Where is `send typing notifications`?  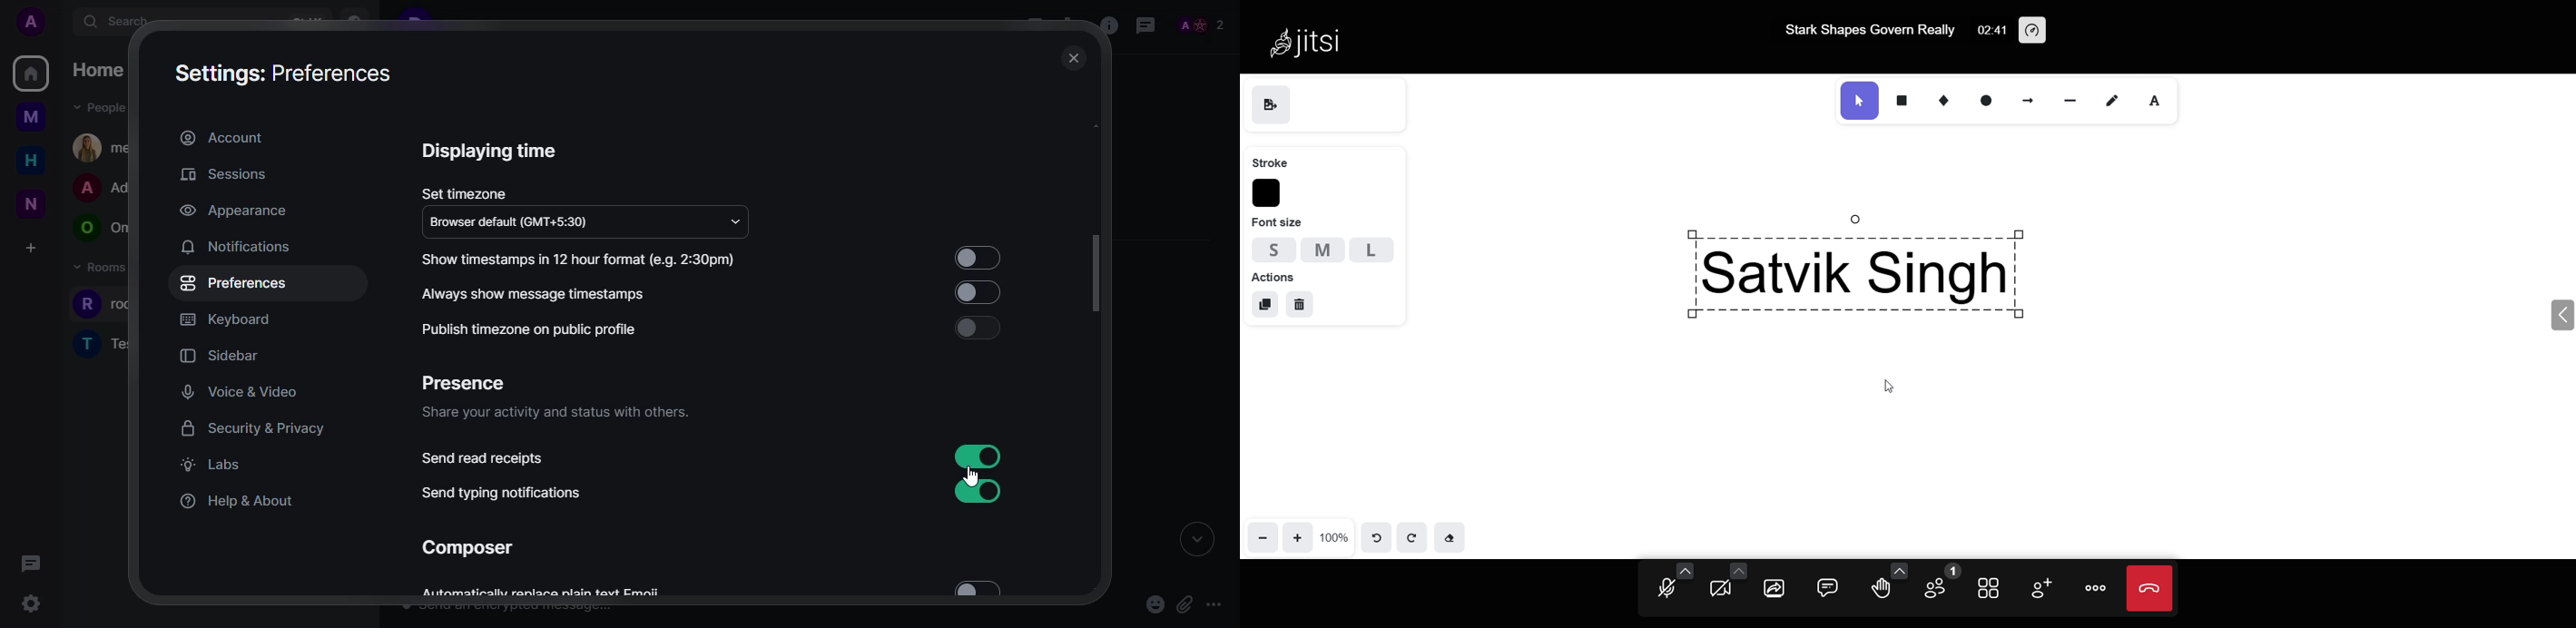
send typing notifications is located at coordinates (502, 492).